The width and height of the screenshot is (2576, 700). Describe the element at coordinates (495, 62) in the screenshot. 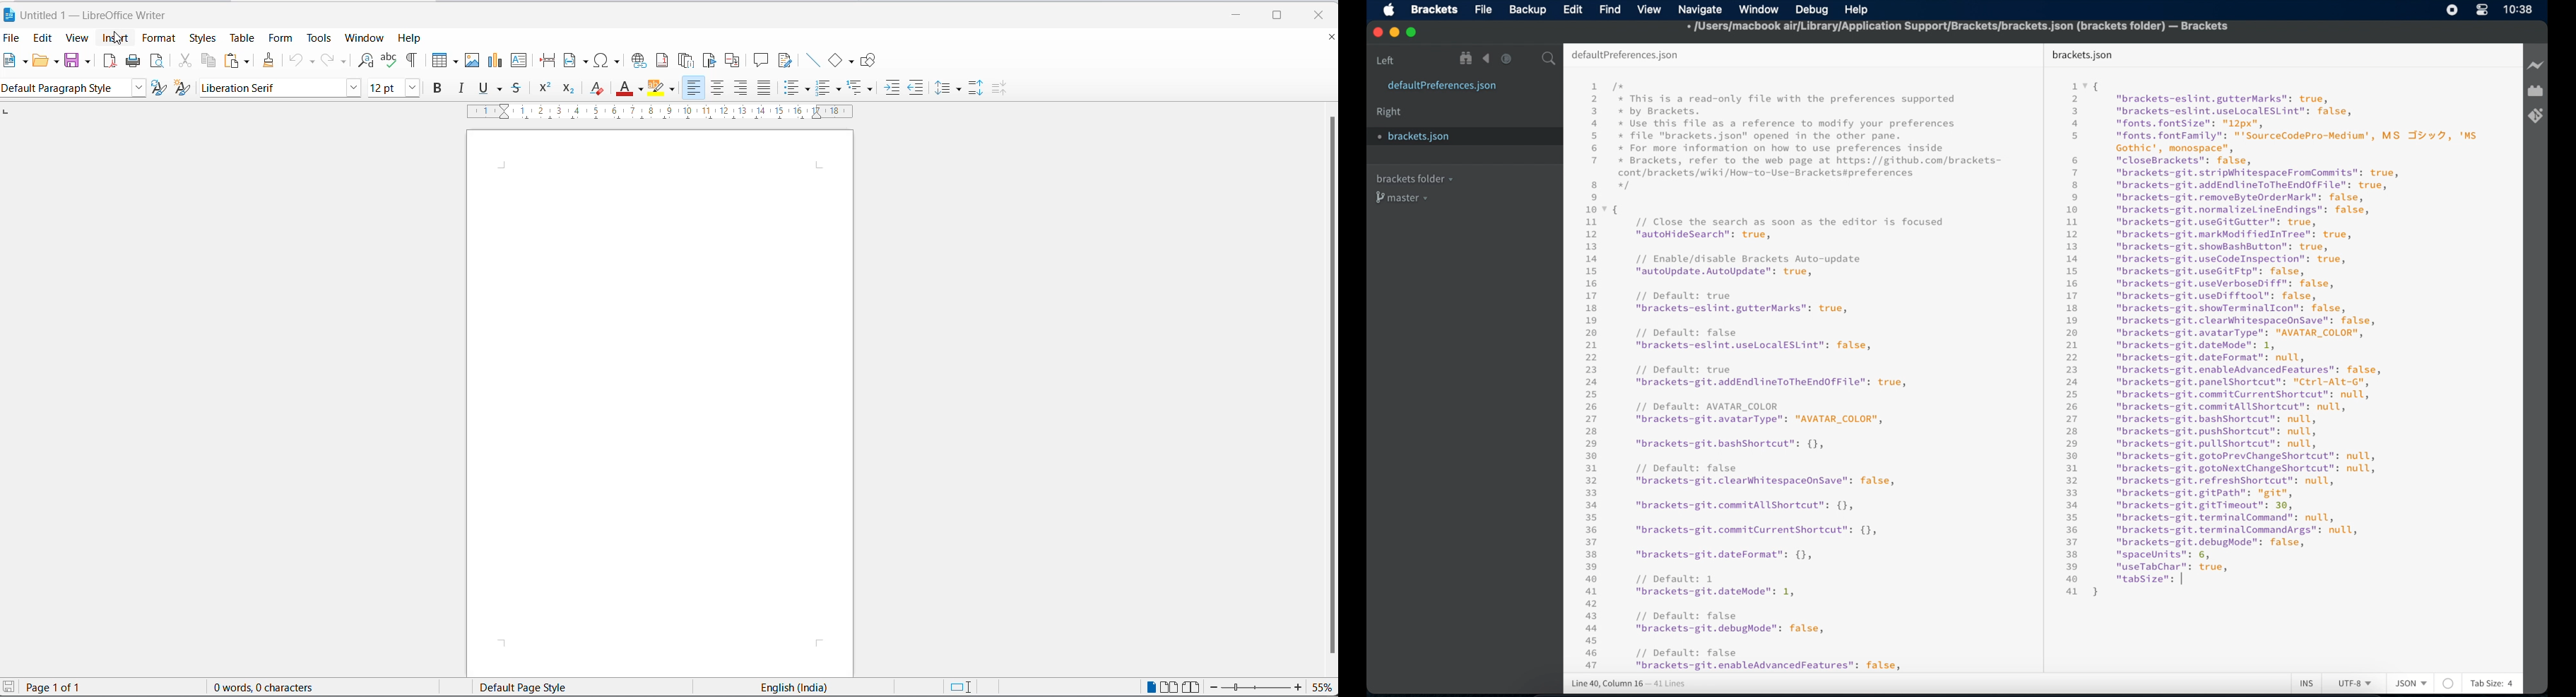

I see `insert chart` at that location.